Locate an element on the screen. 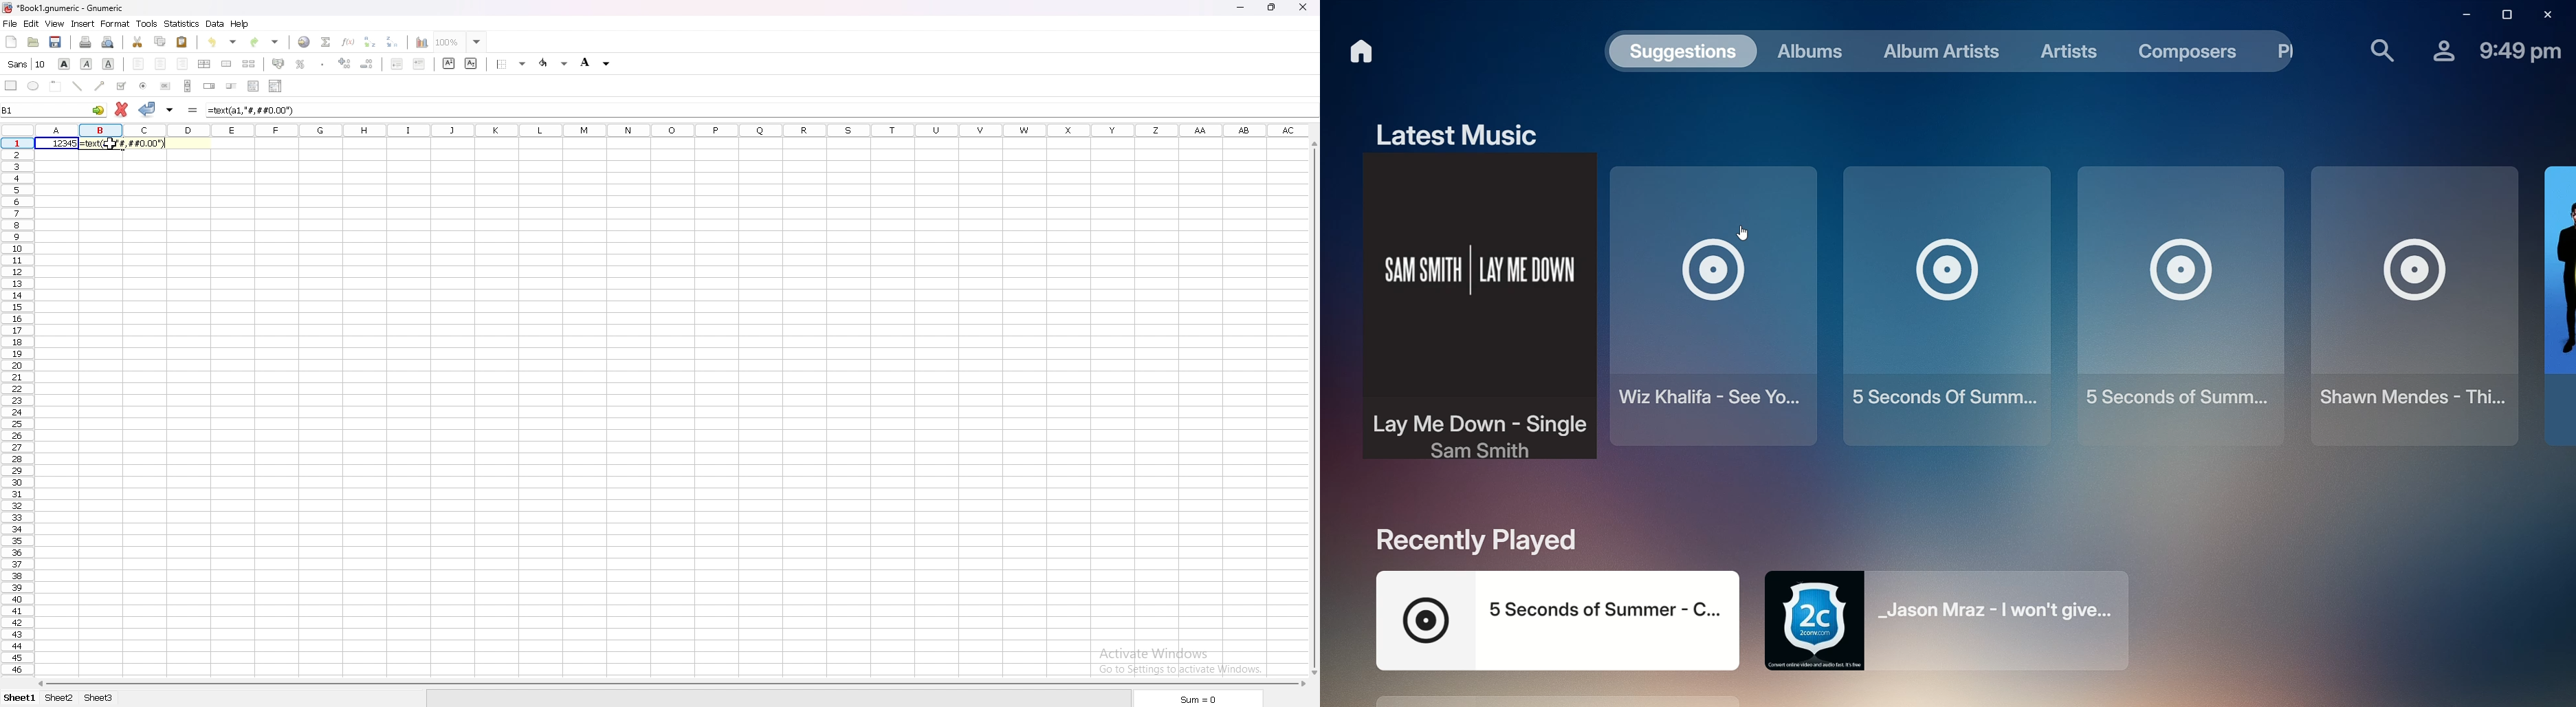  cursor is located at coordinates (115, 142).